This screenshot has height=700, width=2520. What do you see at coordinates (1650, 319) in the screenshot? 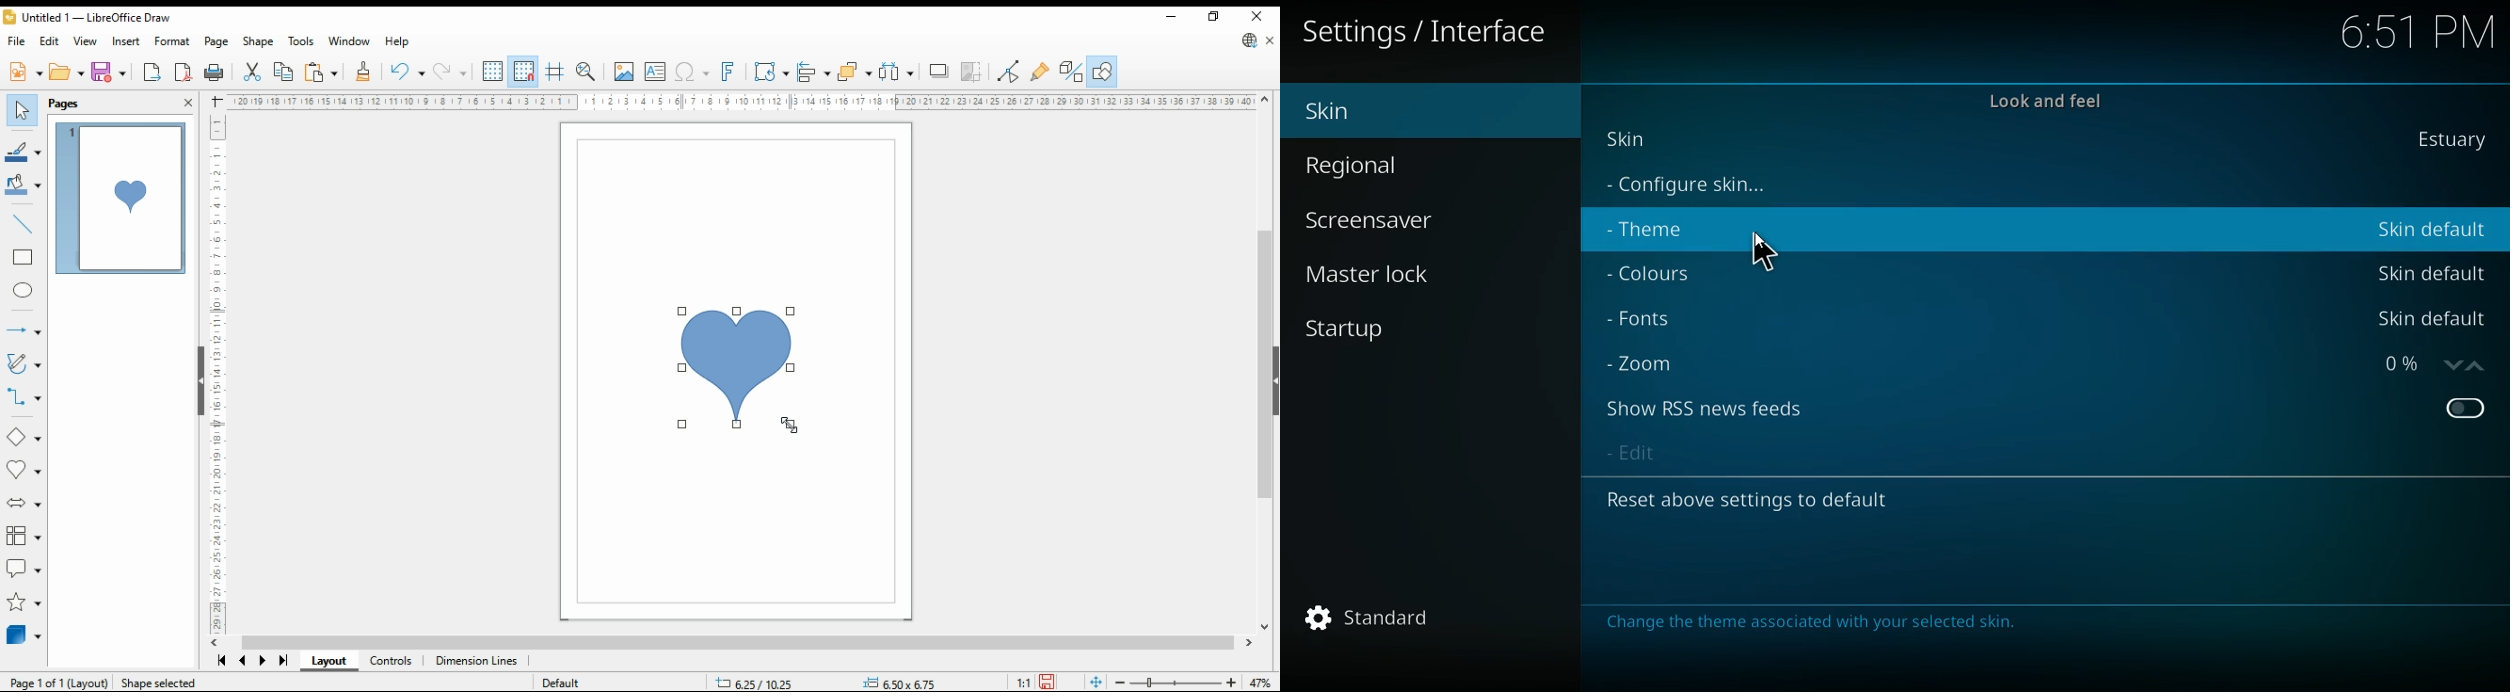
I see `fonts` at bounding box center [1650, 319].